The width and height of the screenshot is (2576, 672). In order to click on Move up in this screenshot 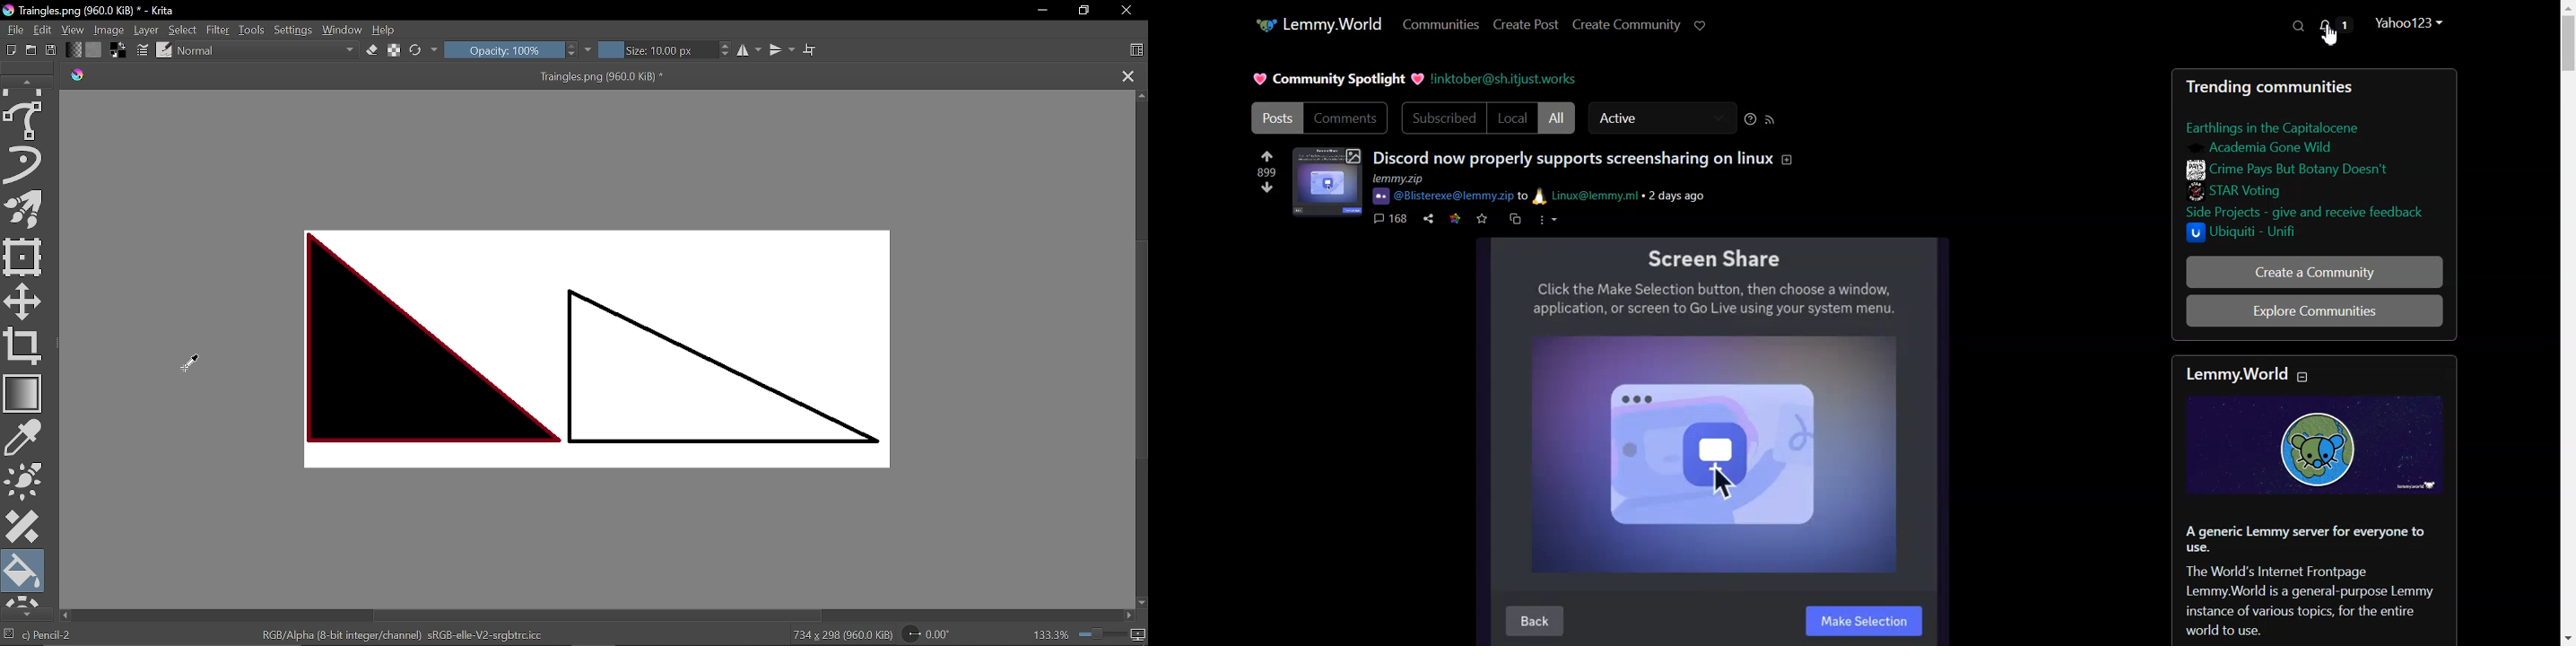, I will do `click(1141, 96)`.